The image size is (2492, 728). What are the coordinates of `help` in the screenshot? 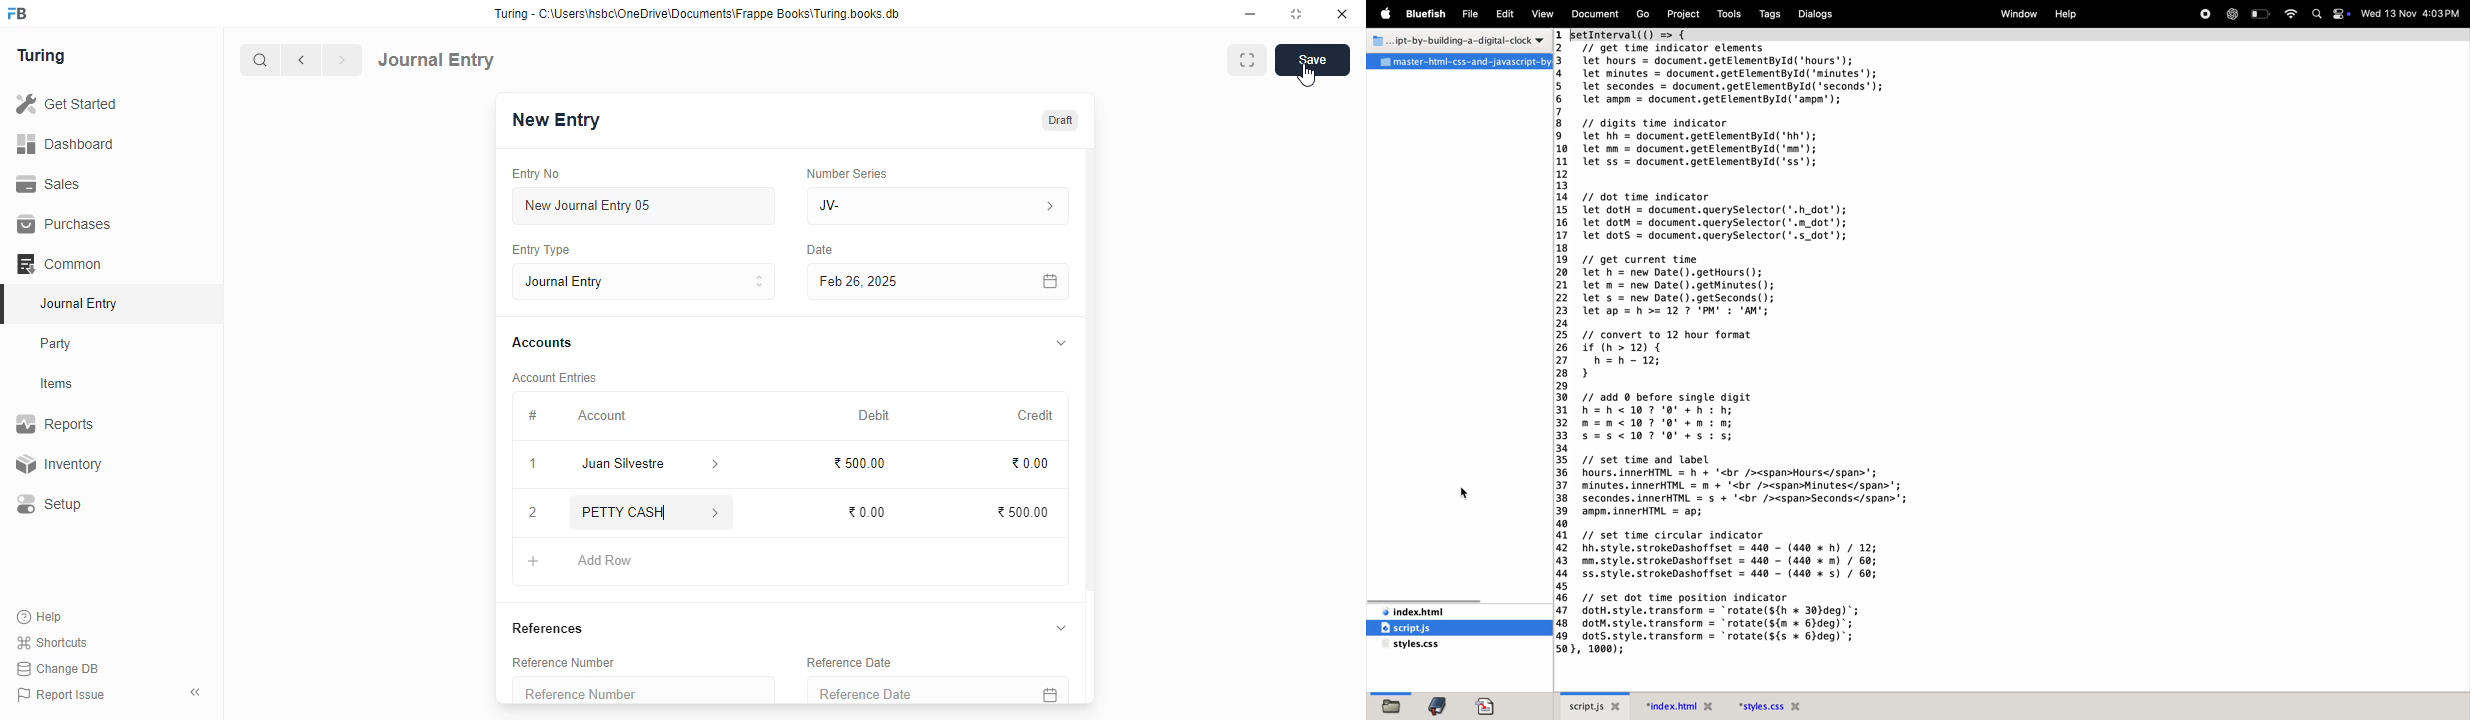 It's located at (41, 616).